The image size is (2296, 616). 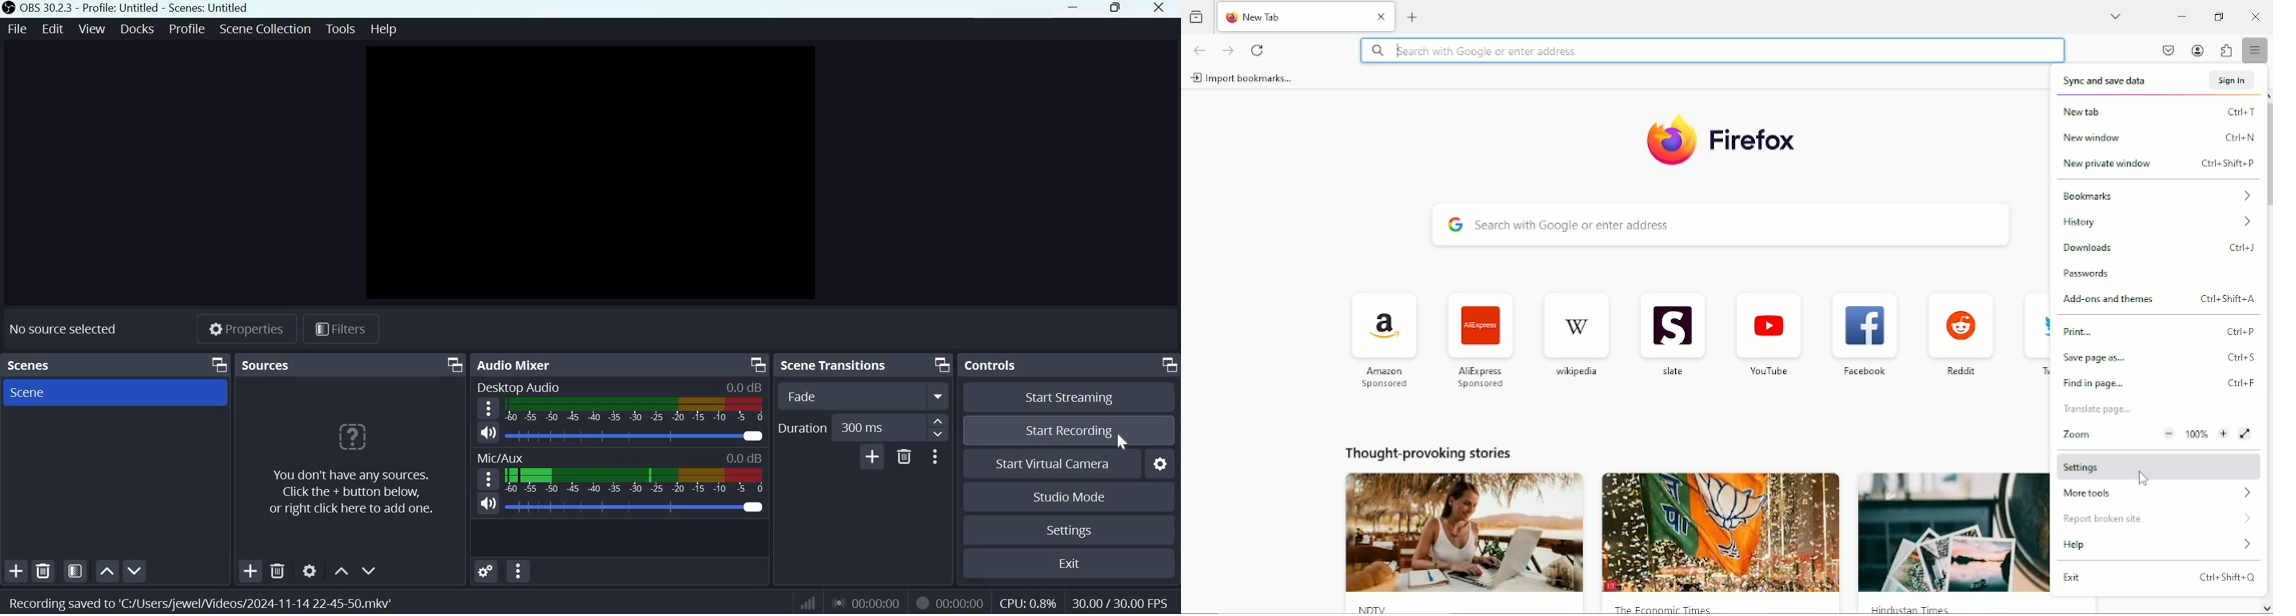 I want to click on Audio Mixer Menu, so click(x=517, y=572).